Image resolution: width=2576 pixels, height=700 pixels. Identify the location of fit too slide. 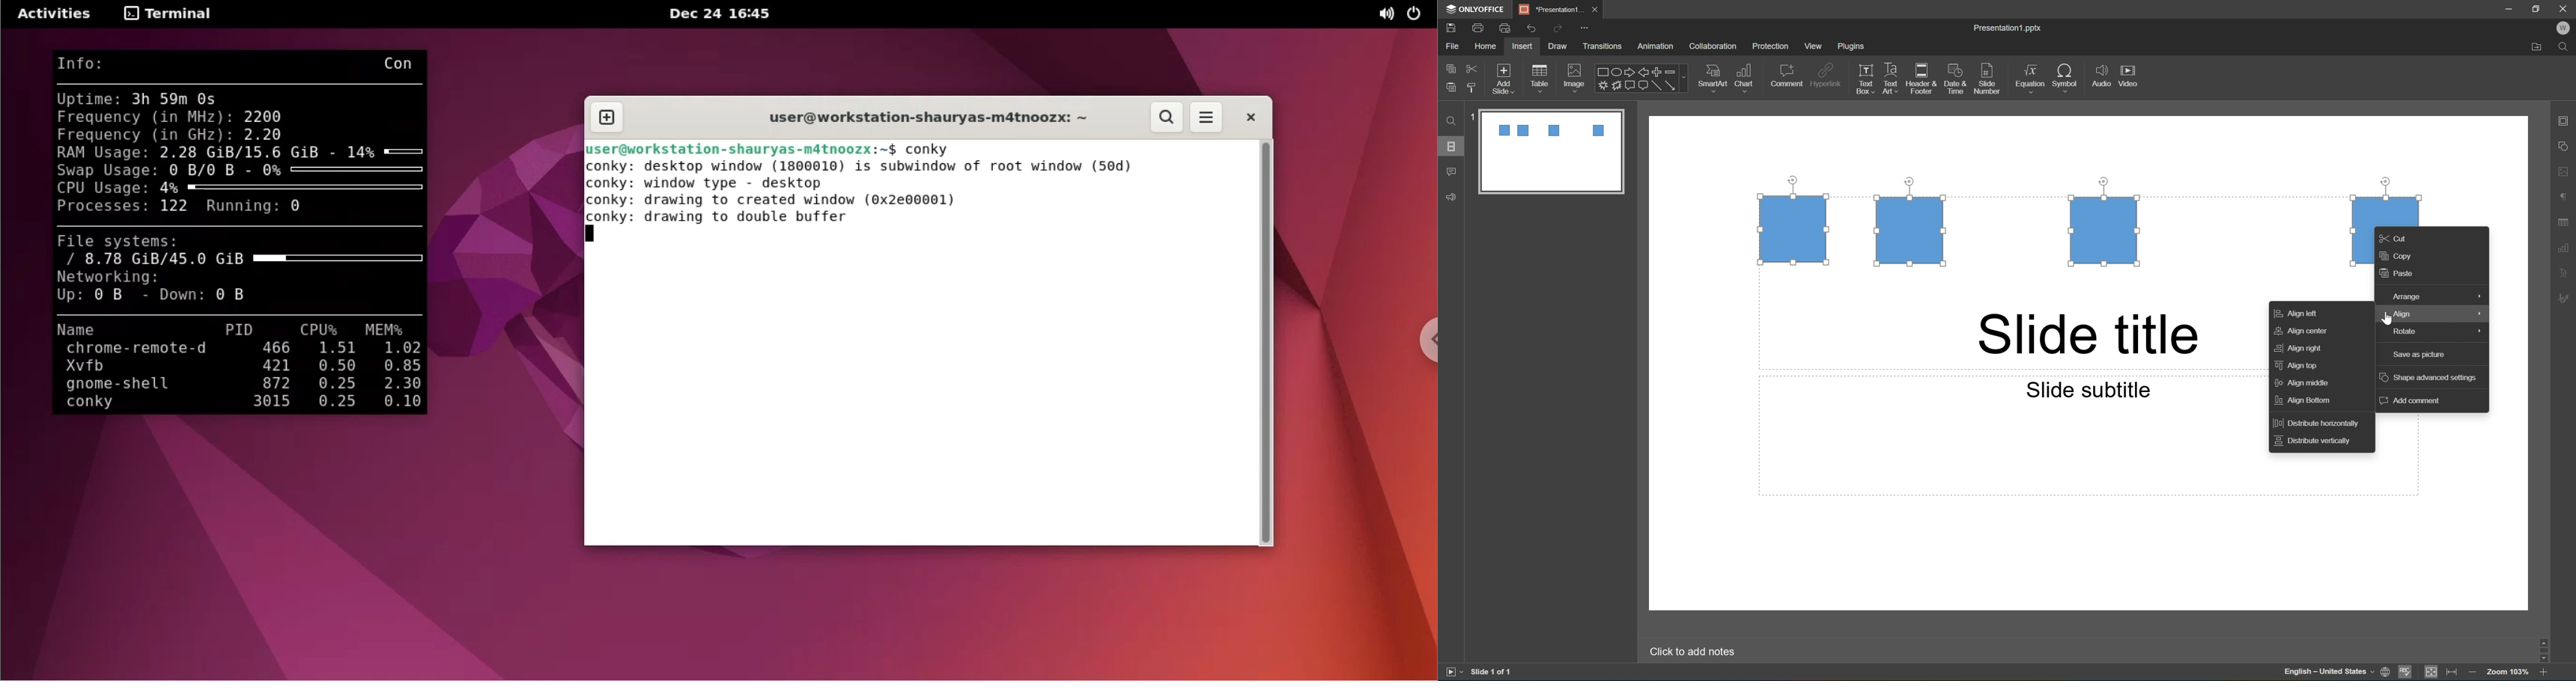
(2432, 673).